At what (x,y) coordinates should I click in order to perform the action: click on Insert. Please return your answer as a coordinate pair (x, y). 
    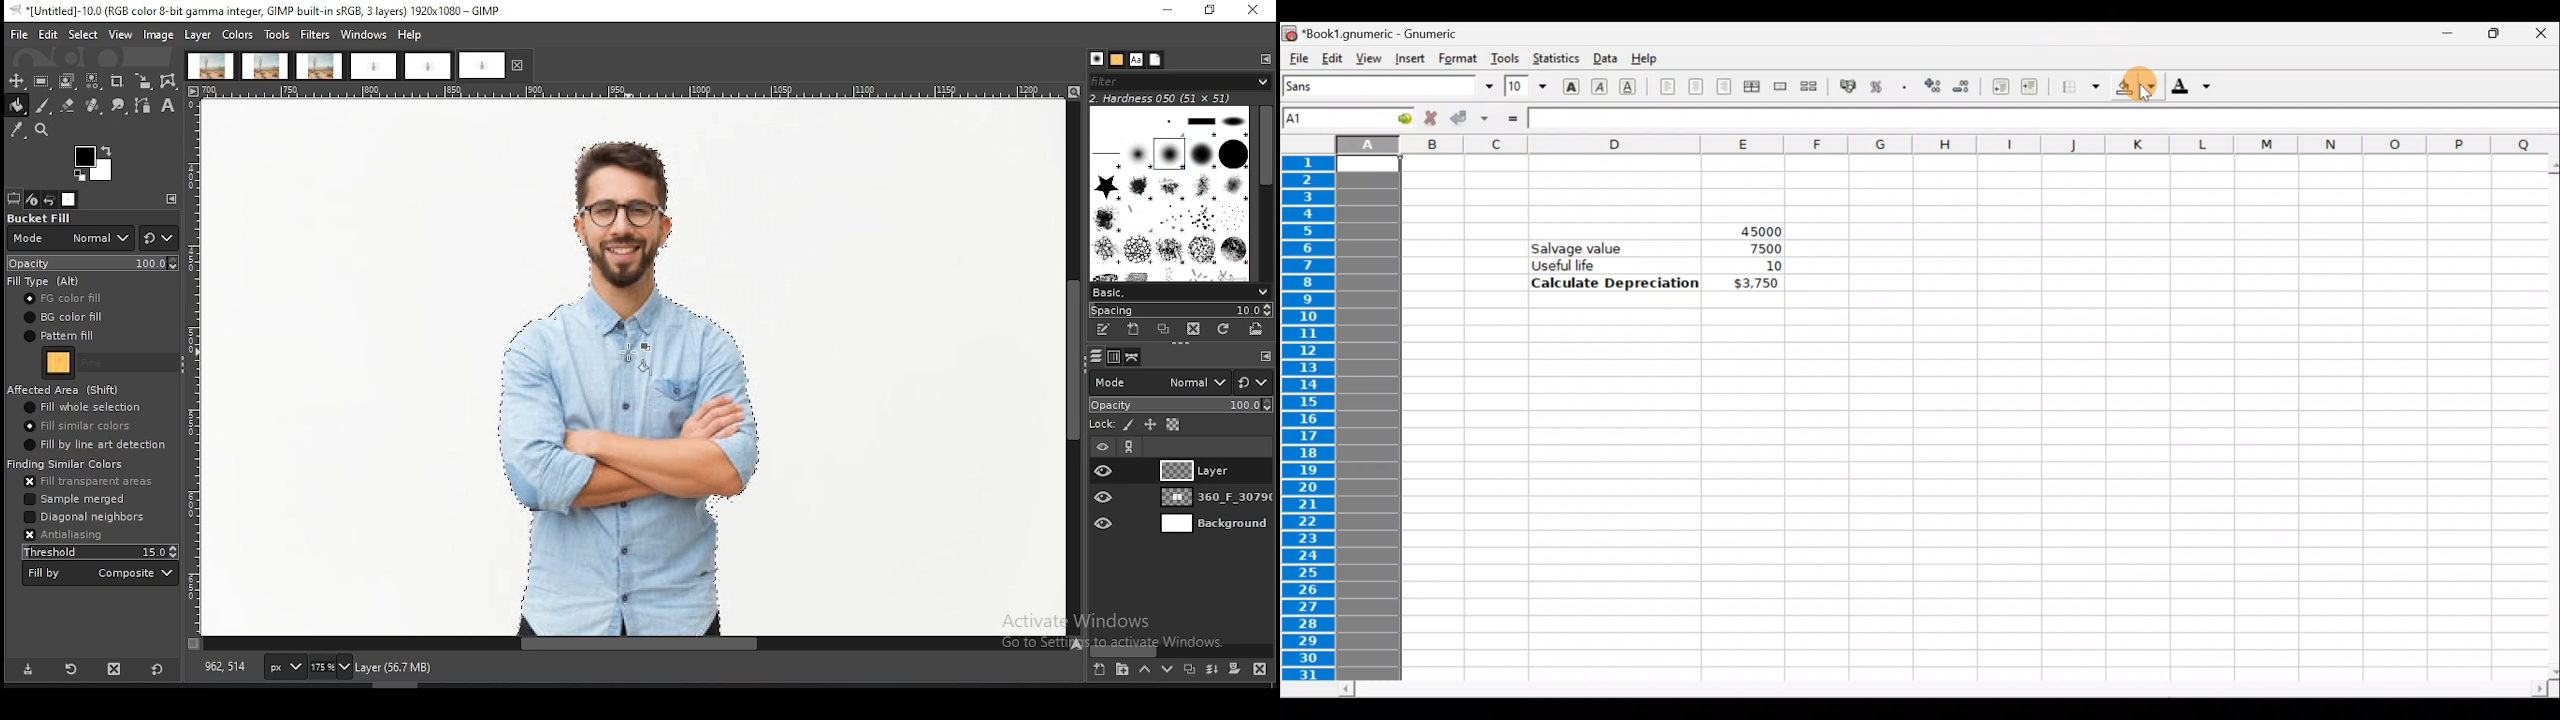
    Looking at the image, I should click on (1409, 59).